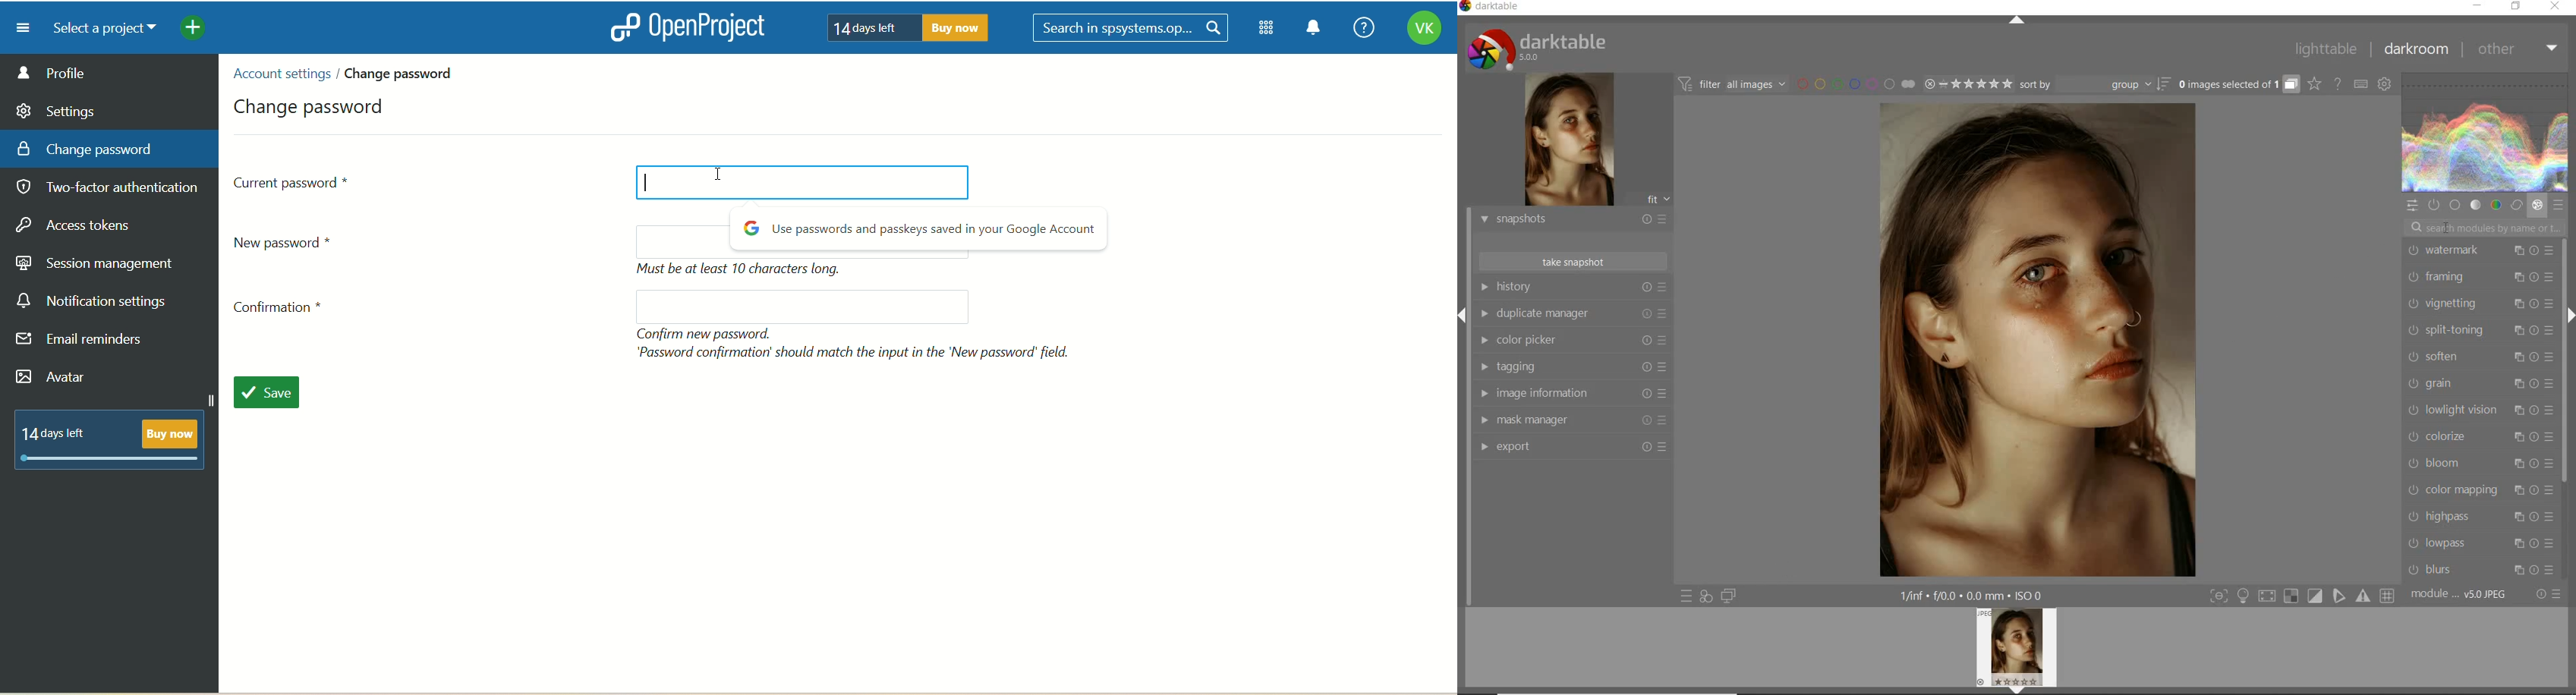 The image size is (2576, 700). I want to click on duplicate manager, so click(1572, 316).